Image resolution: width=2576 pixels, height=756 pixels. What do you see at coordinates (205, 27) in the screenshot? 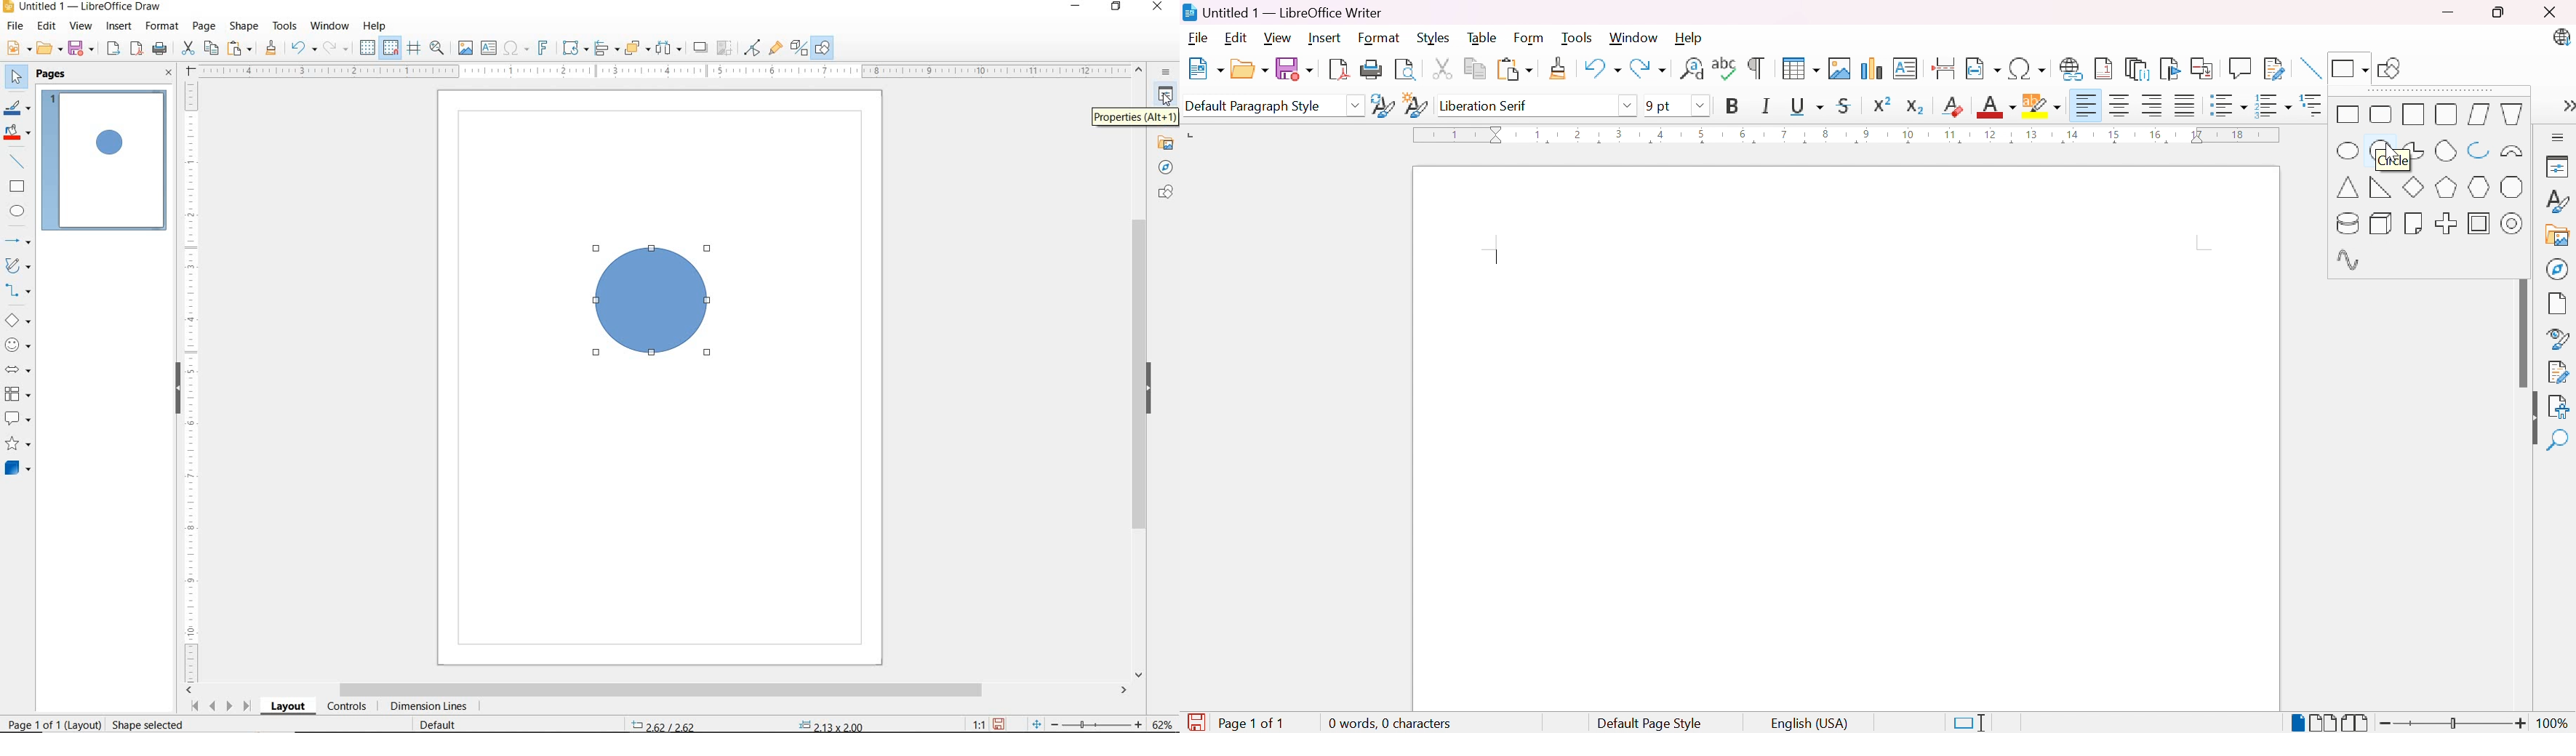
I see `PAGE` at bounding box center [205, 27].